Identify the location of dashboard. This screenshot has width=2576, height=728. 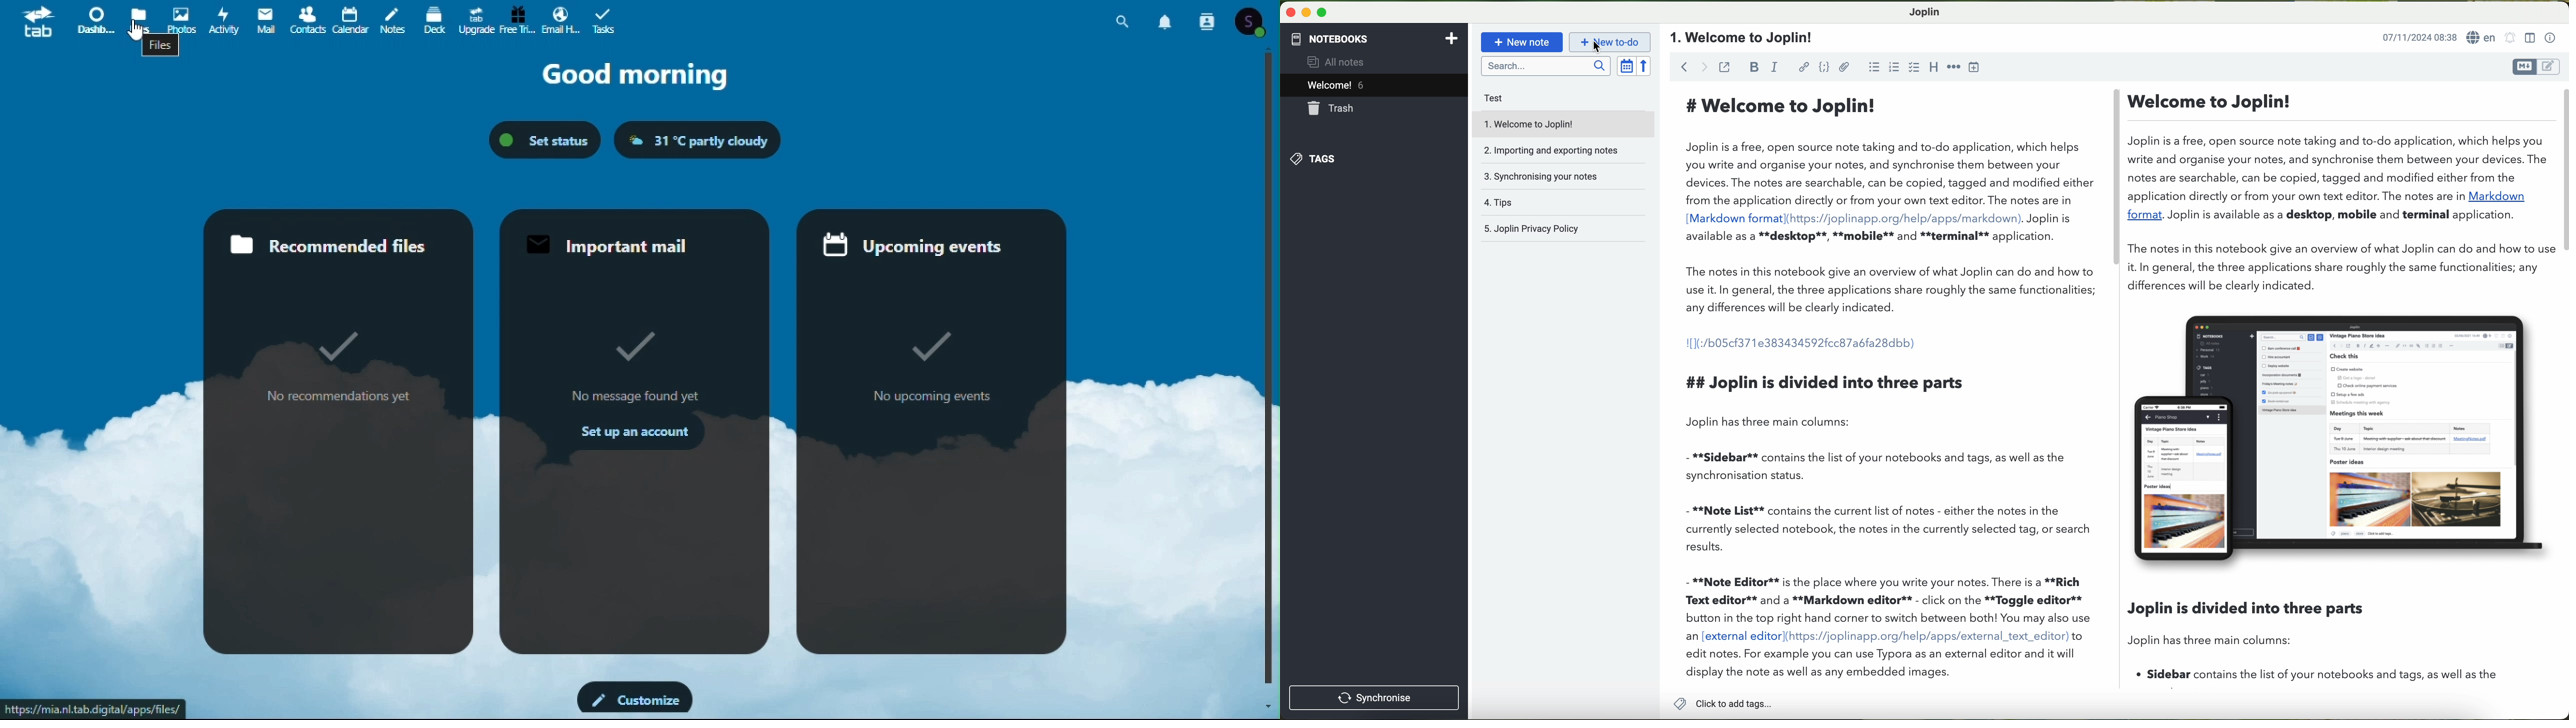
(91, 19).